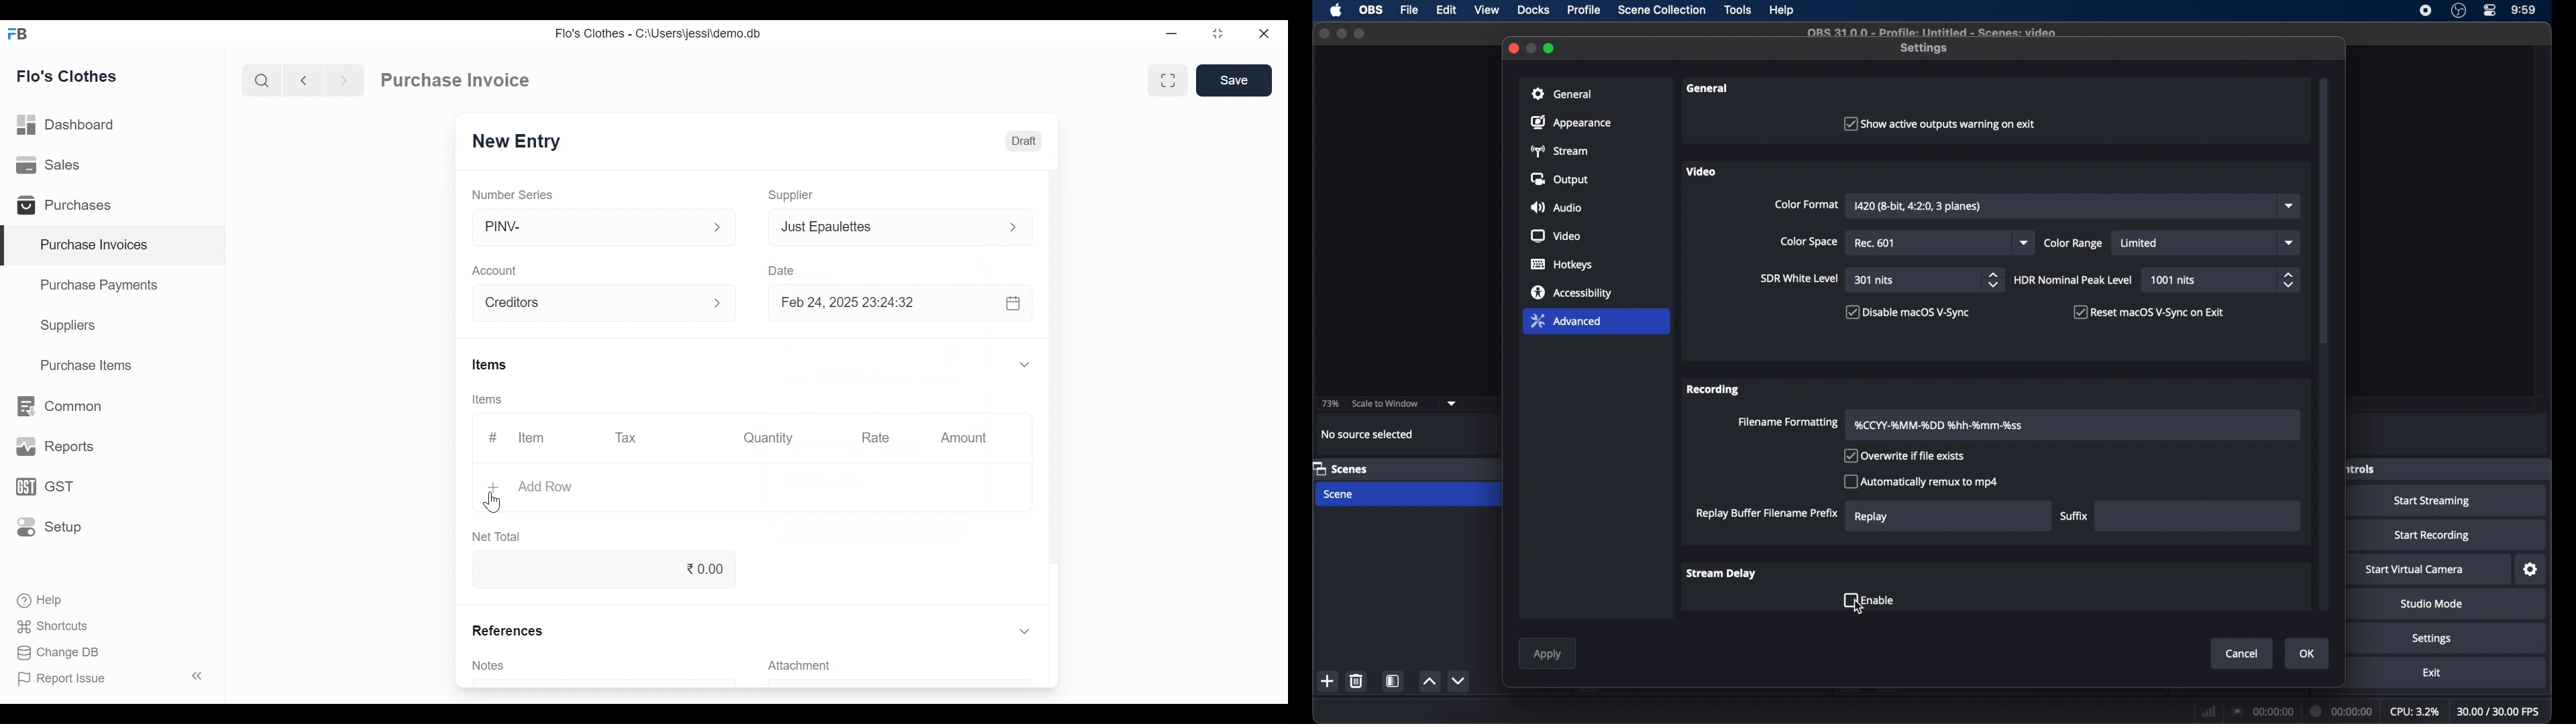 The image size is (2576, 728). I want to click on Change DB, so click(59, 652).